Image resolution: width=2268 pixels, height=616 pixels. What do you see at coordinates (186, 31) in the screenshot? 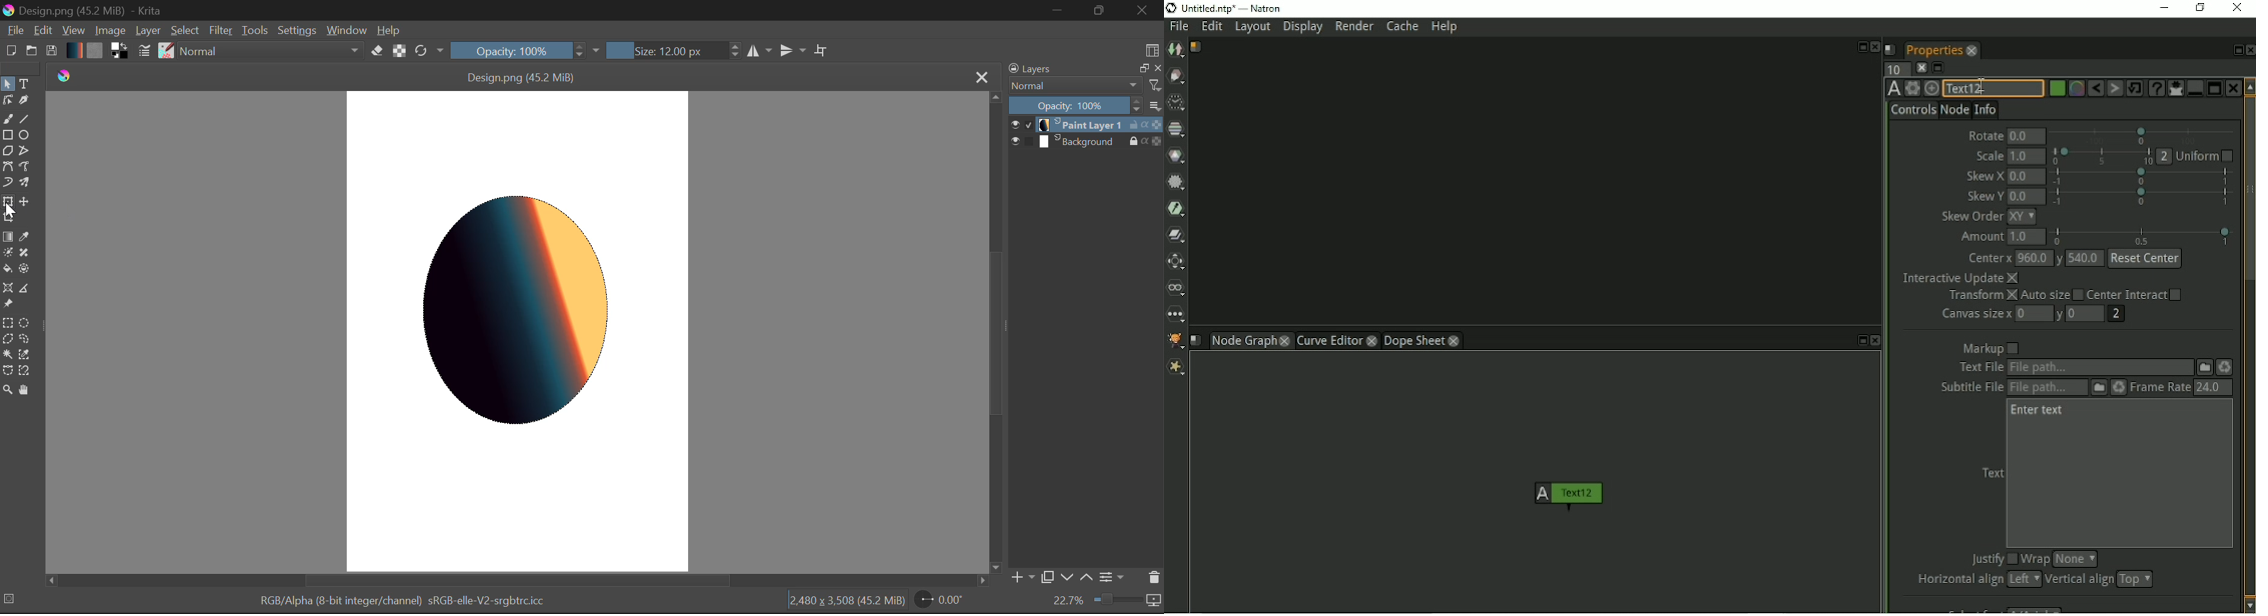
I see `Select` at bounding box center [186, 31].